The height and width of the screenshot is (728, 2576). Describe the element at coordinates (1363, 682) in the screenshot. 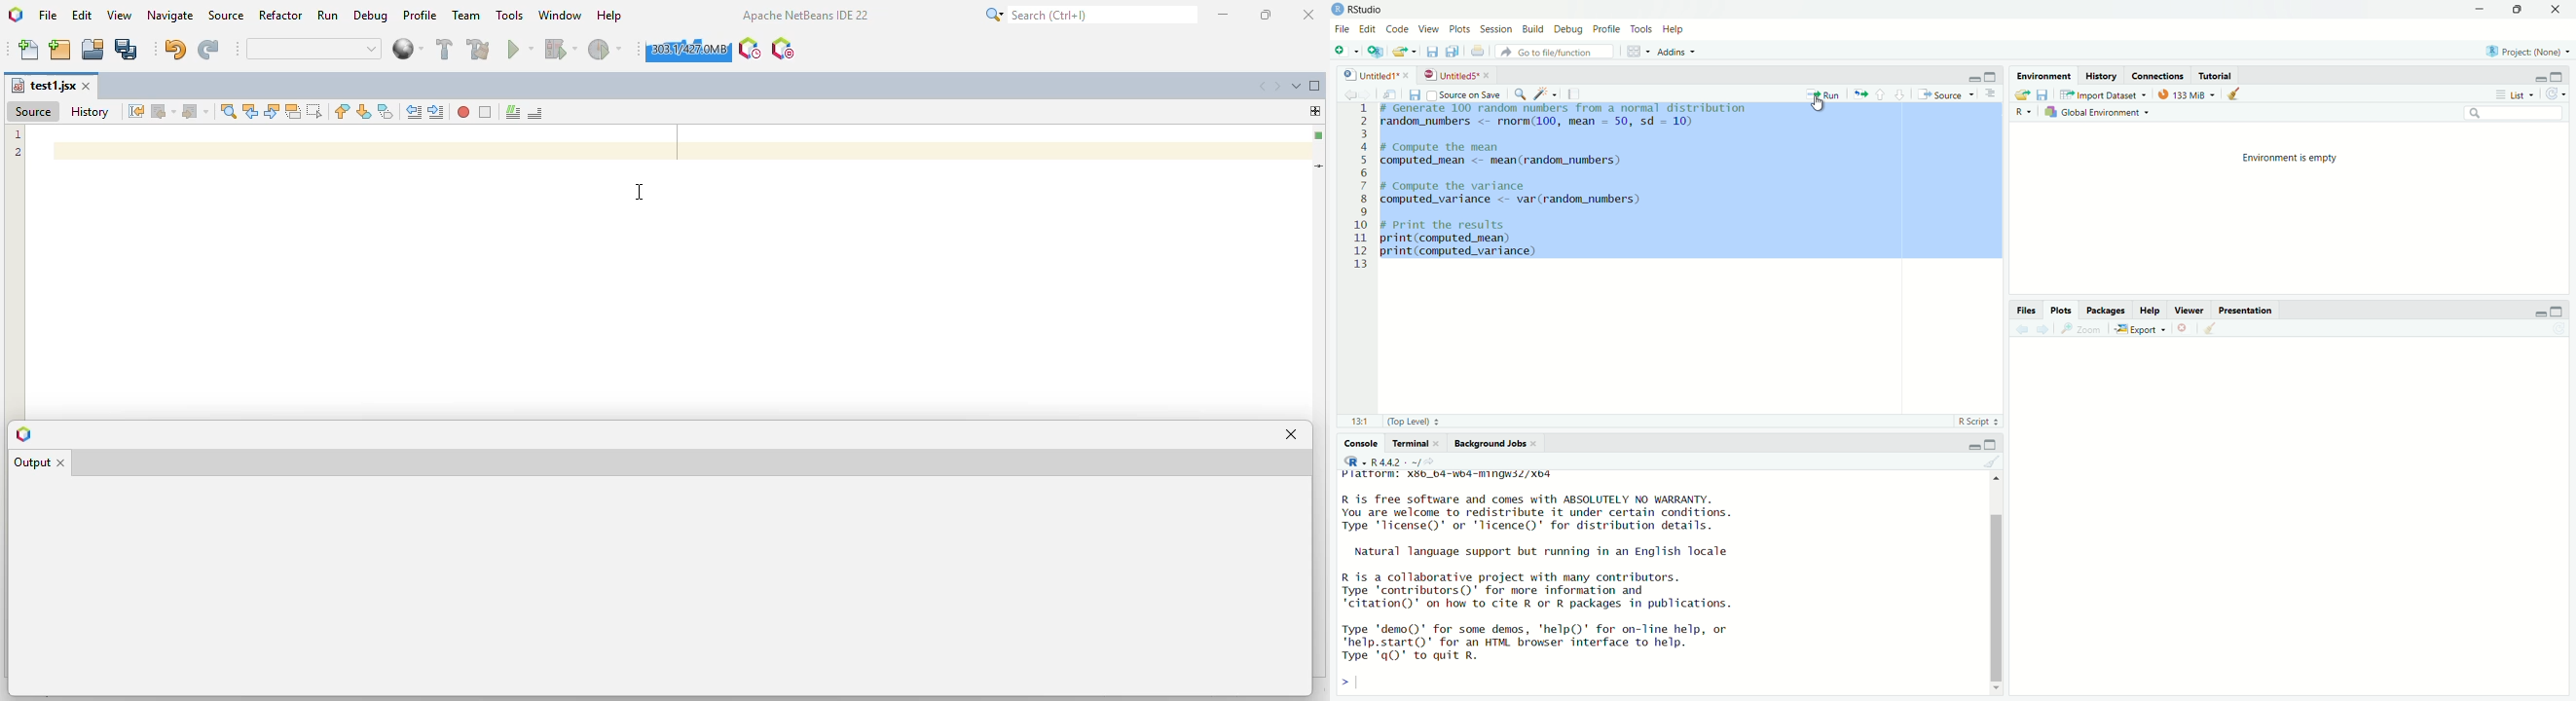

I see `typing cursor` at that location.